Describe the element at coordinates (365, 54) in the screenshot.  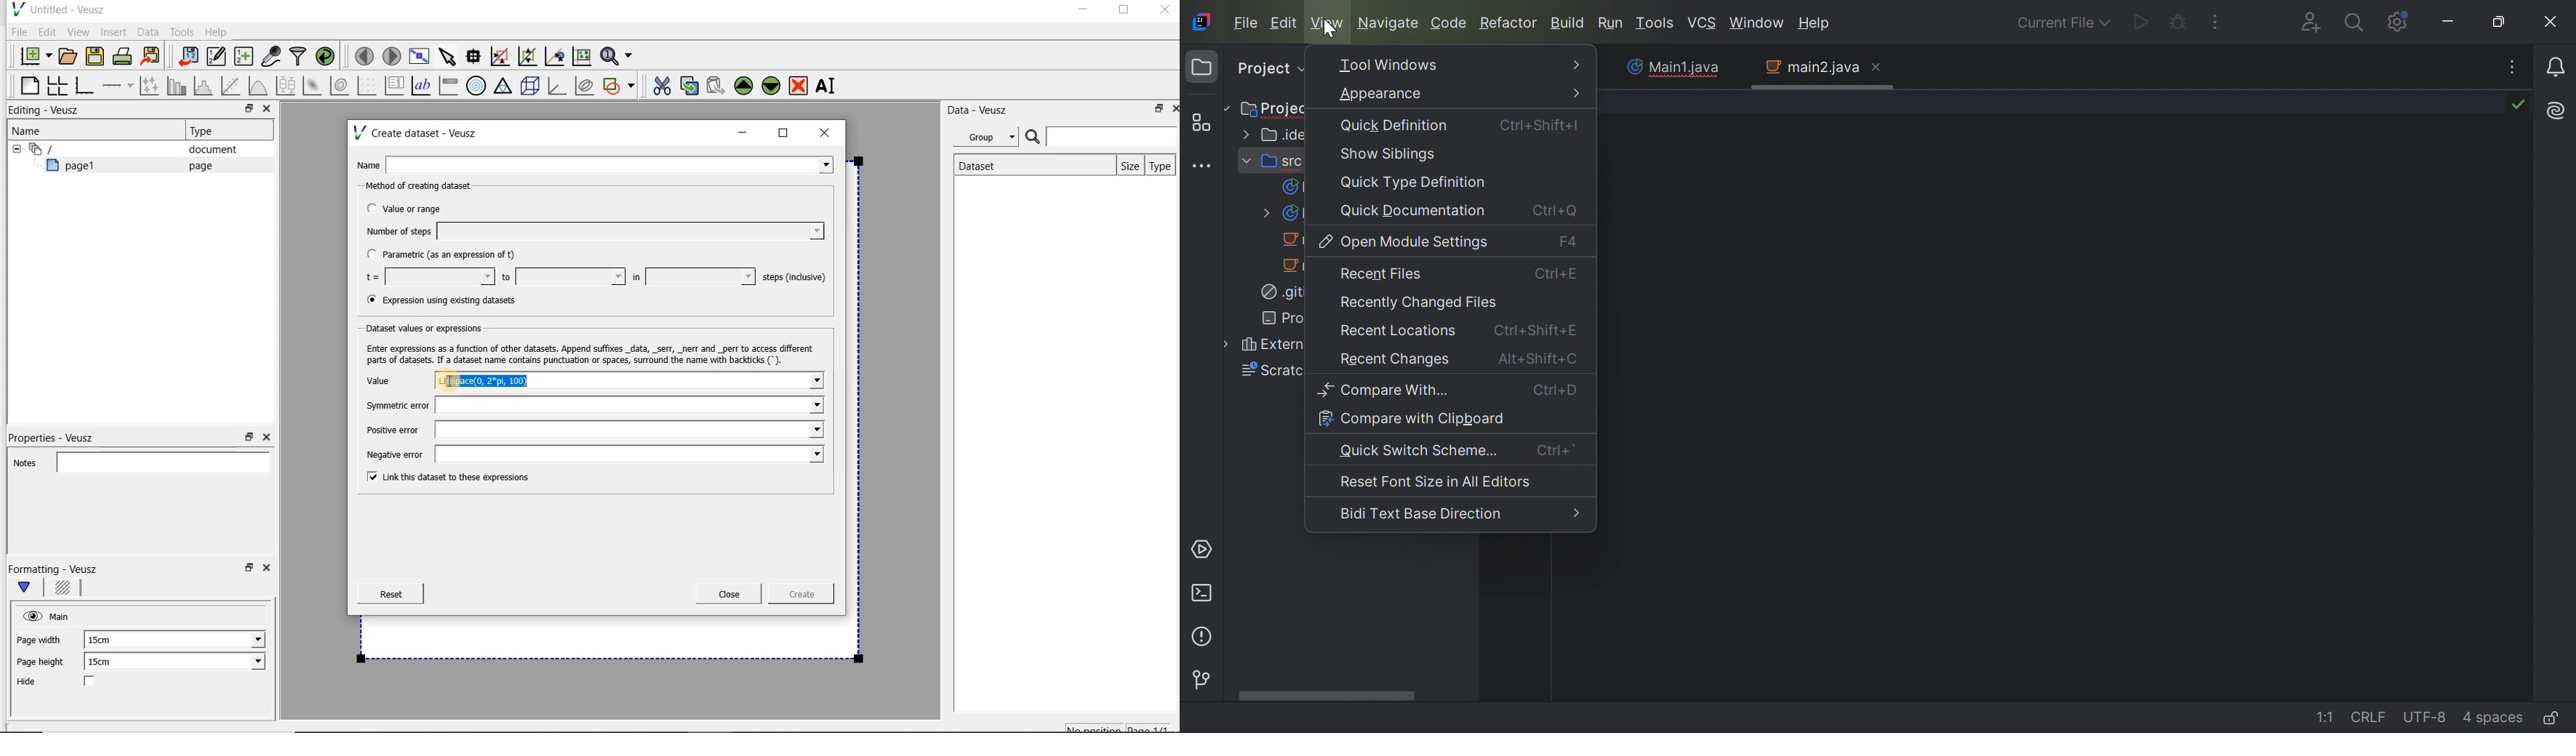
I see `move to the previous page` at that location.